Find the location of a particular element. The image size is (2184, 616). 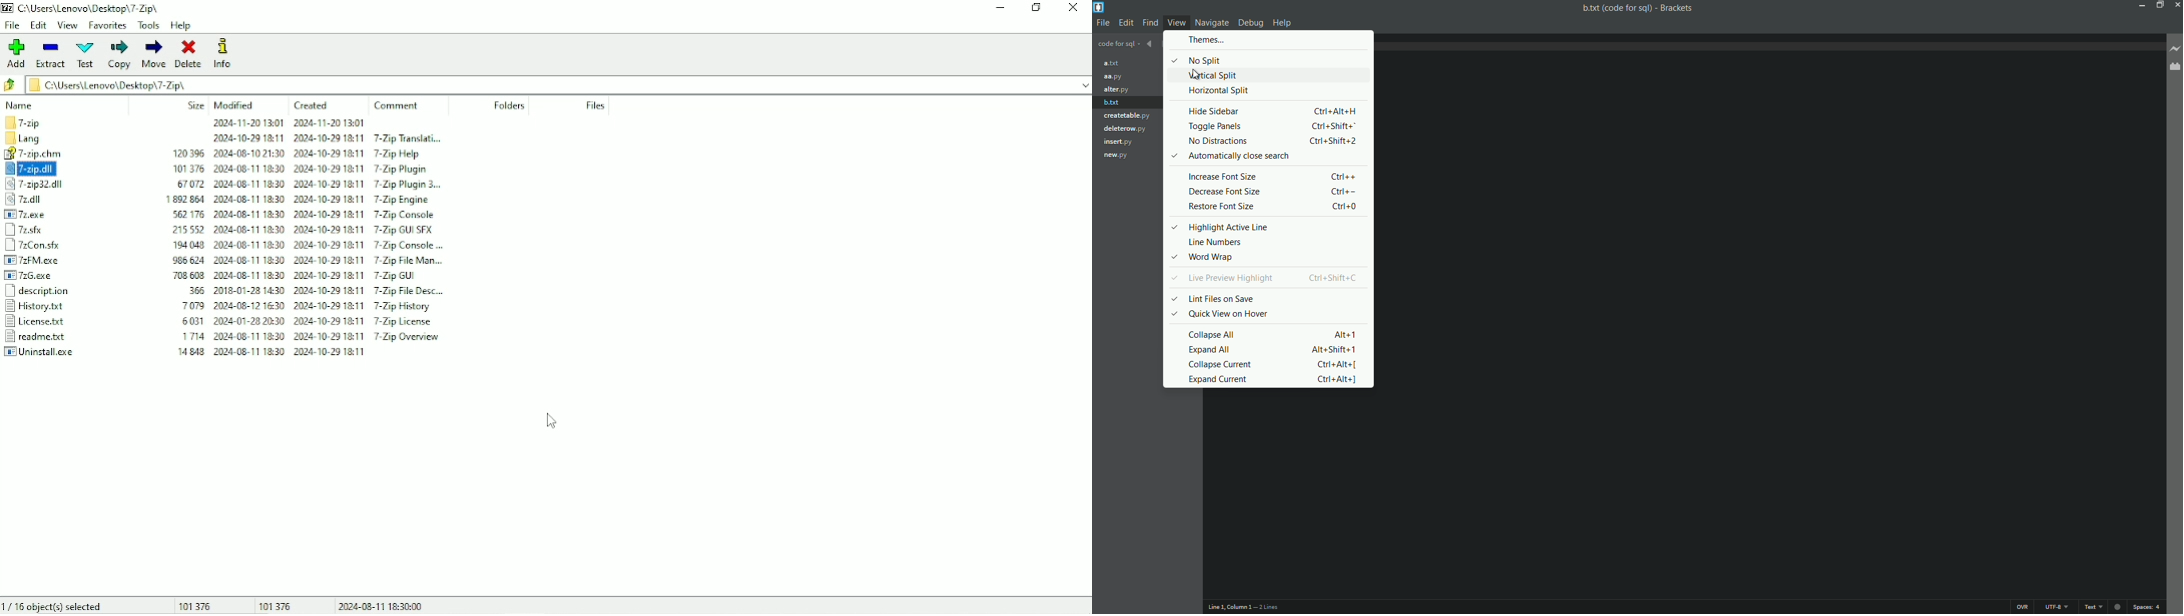

562176 2004-08-11 1230 2004-10-29 1211 7-Zip Console is located at coordinates (312, 215).